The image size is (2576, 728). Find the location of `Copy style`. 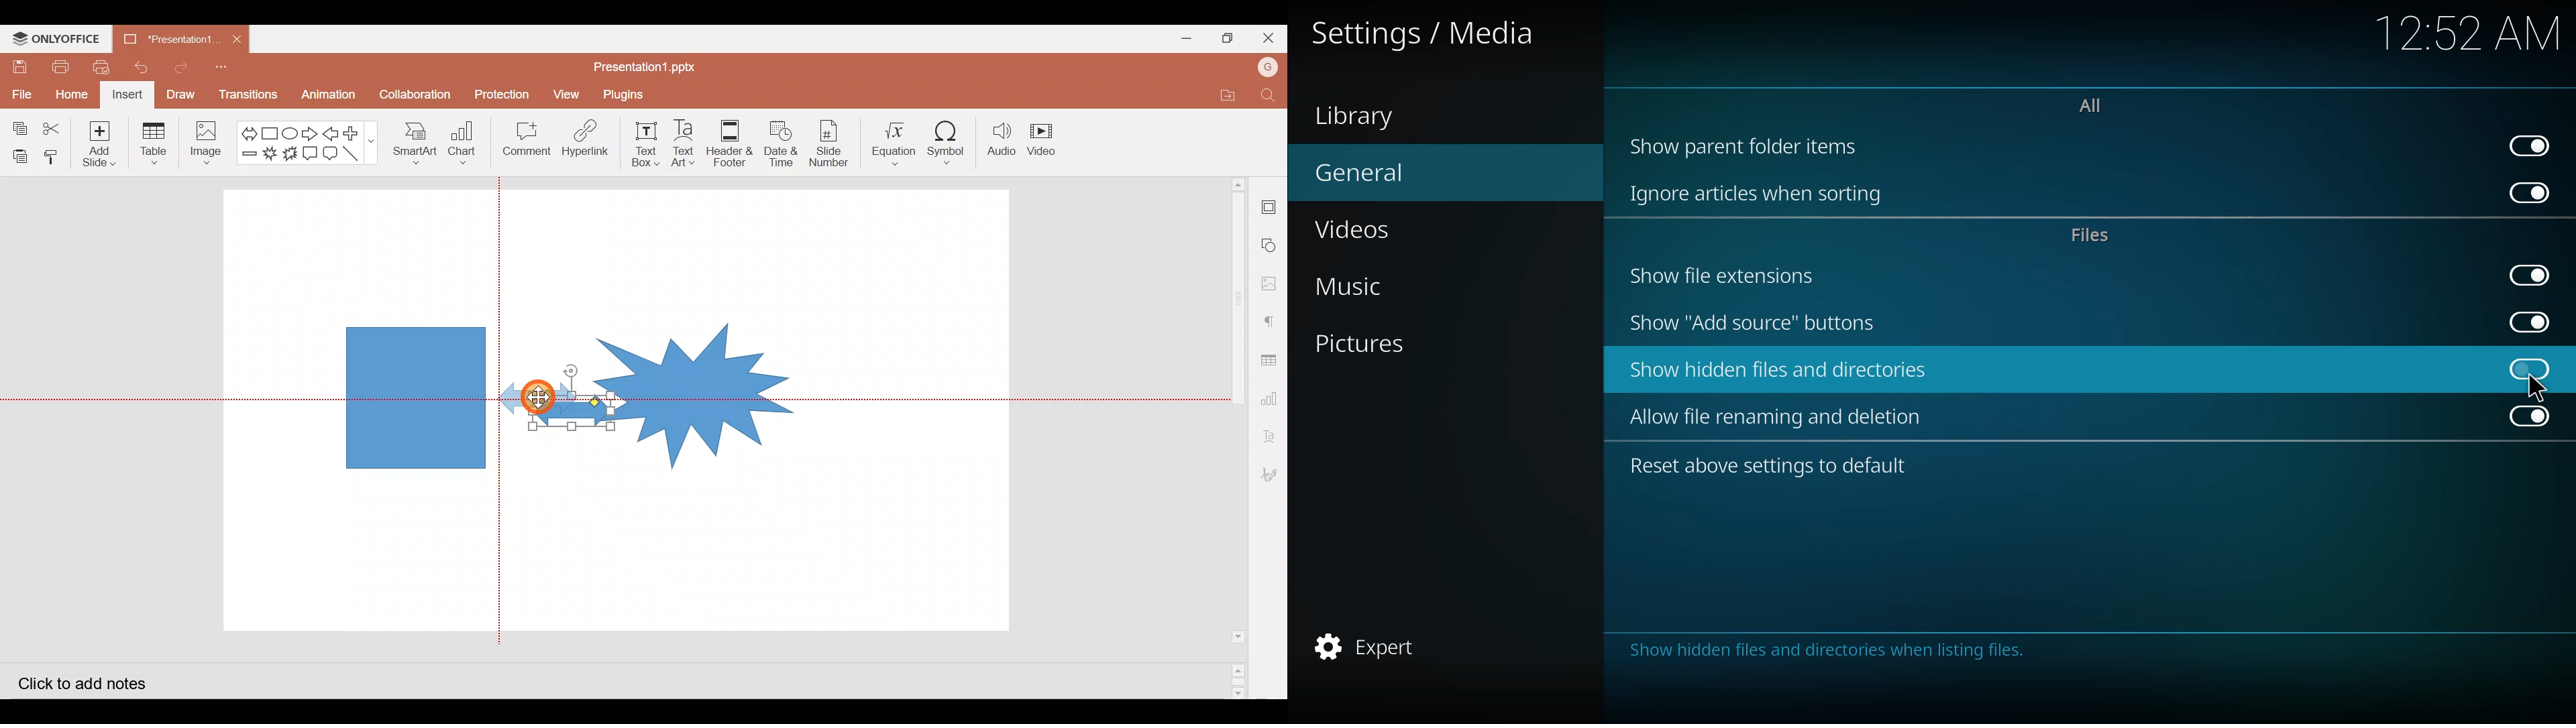

Copy style is located at coordinates (56, 157).